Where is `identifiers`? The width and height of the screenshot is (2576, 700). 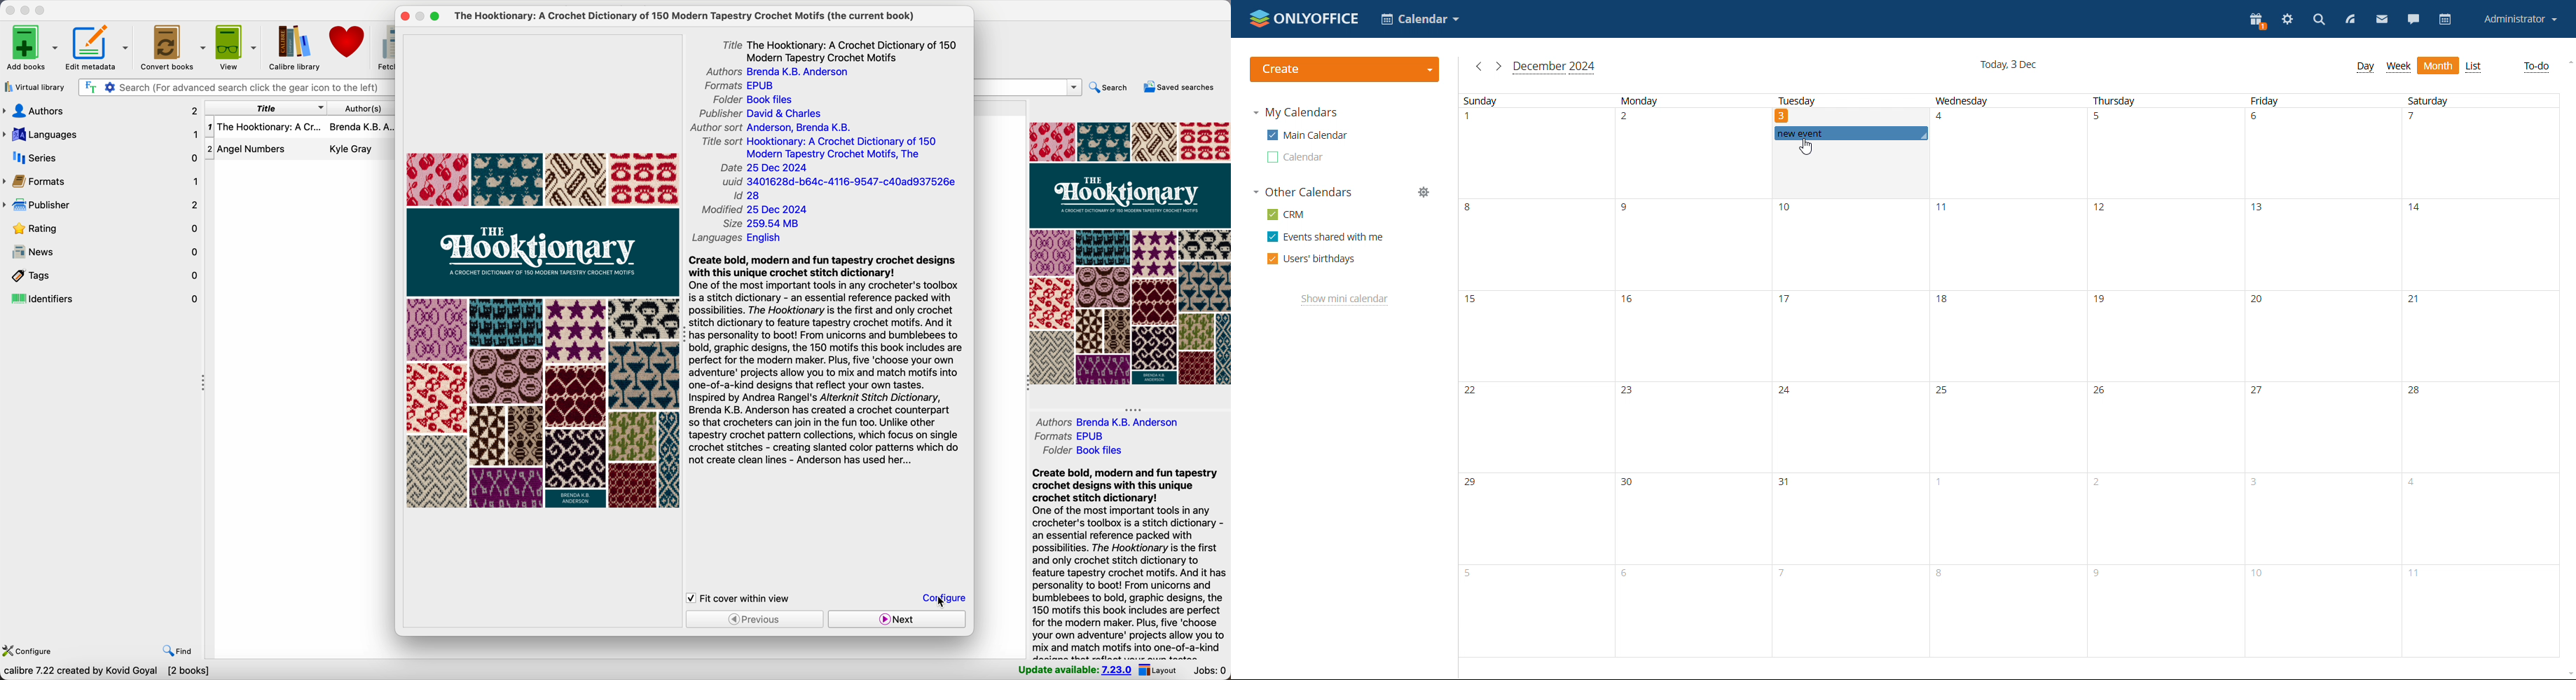 identifiers is located at coordinates (102, 300).